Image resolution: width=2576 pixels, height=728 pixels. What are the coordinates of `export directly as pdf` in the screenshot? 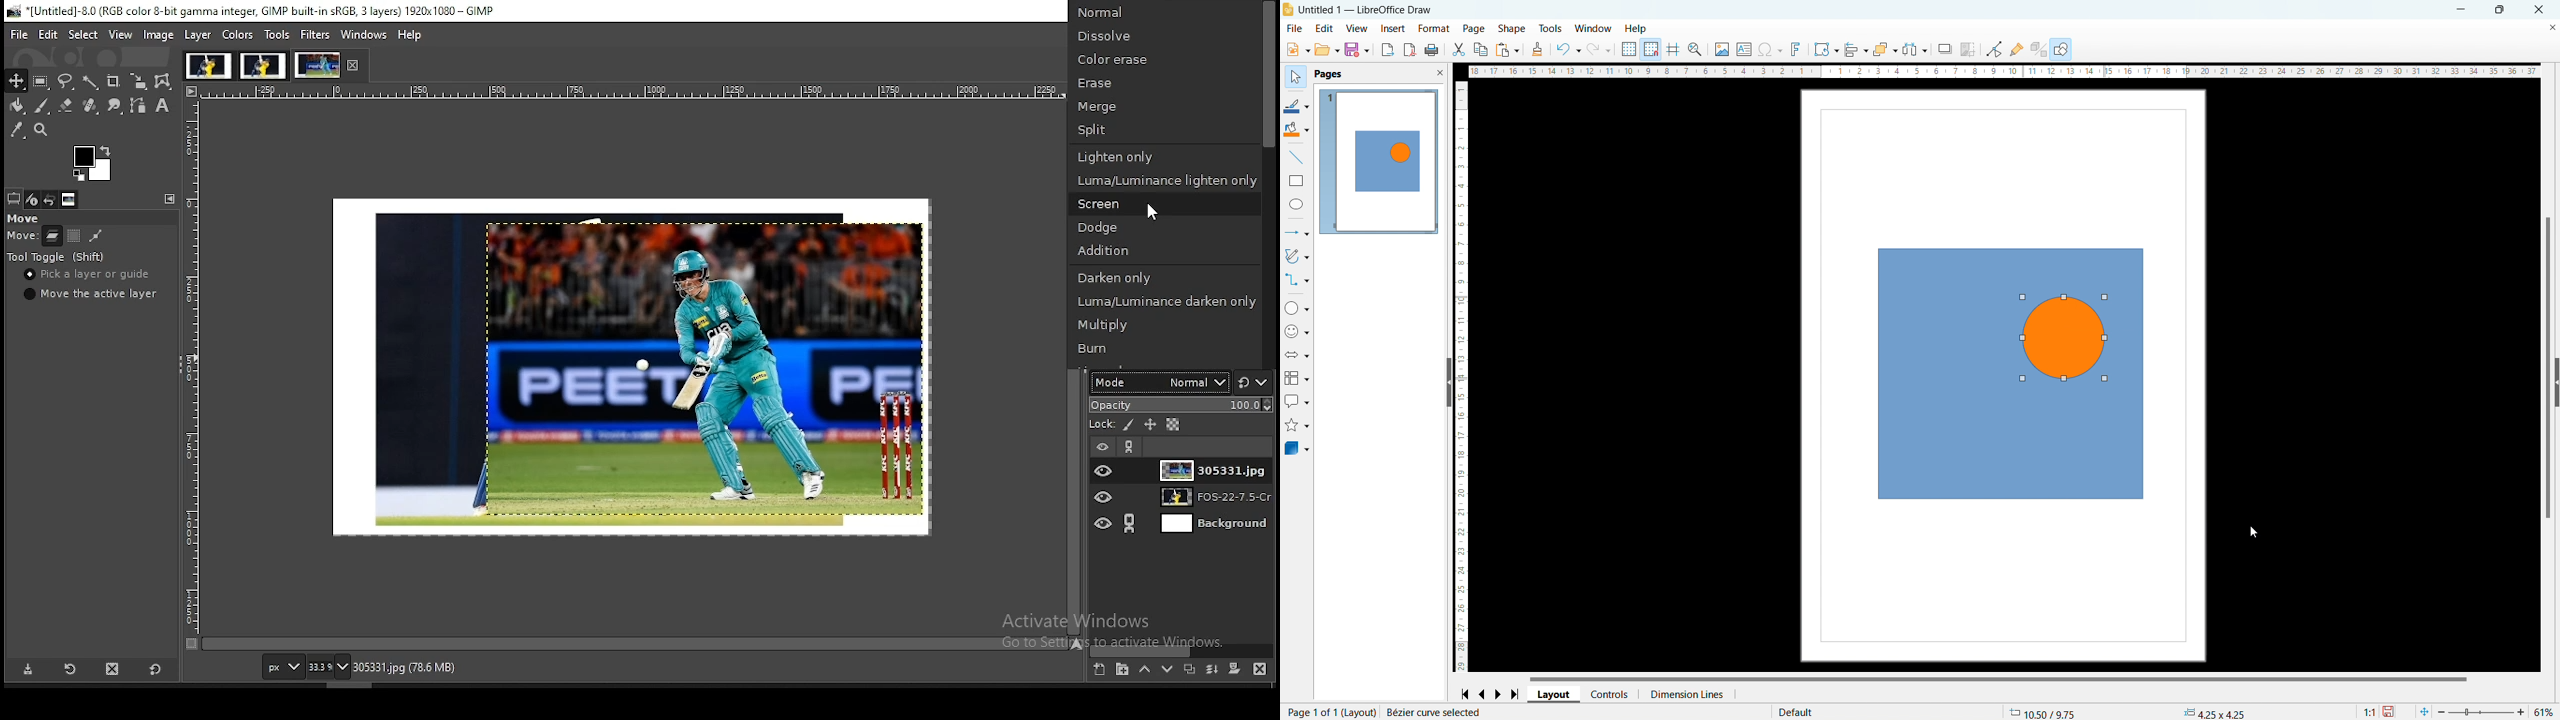 It's located at (1409, 49).